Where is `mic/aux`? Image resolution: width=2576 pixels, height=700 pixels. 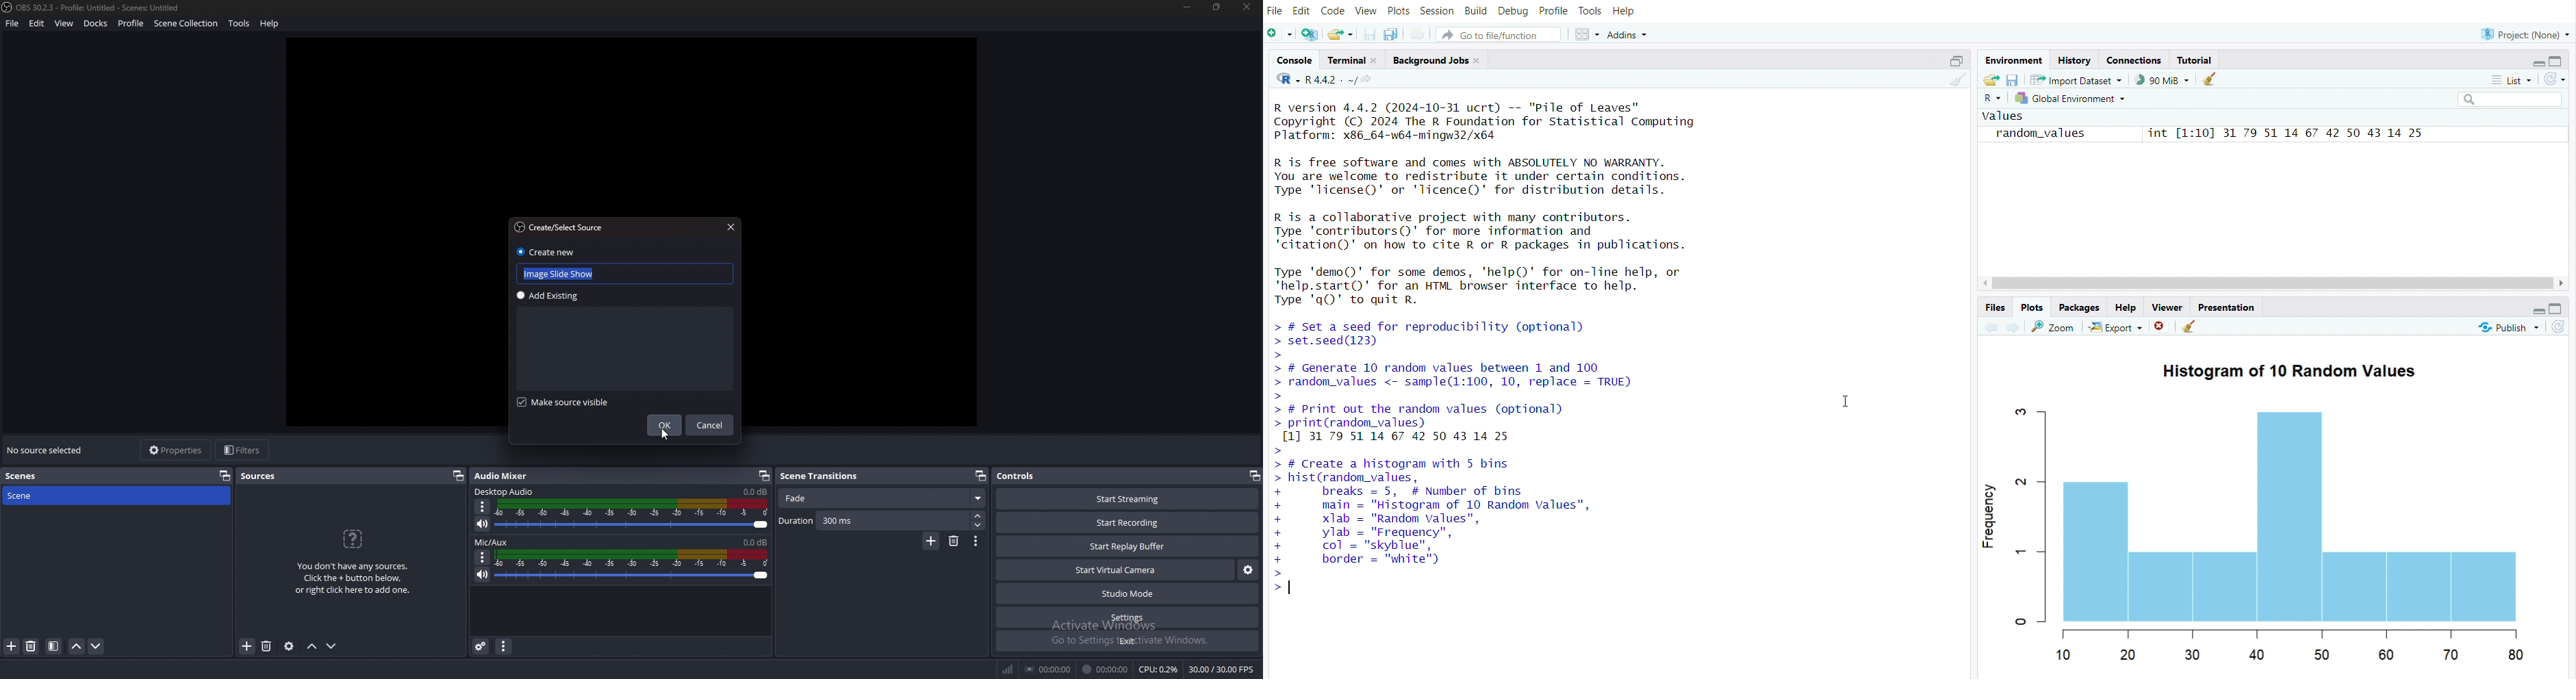
mic/aux is located at coordinates (495, 542).